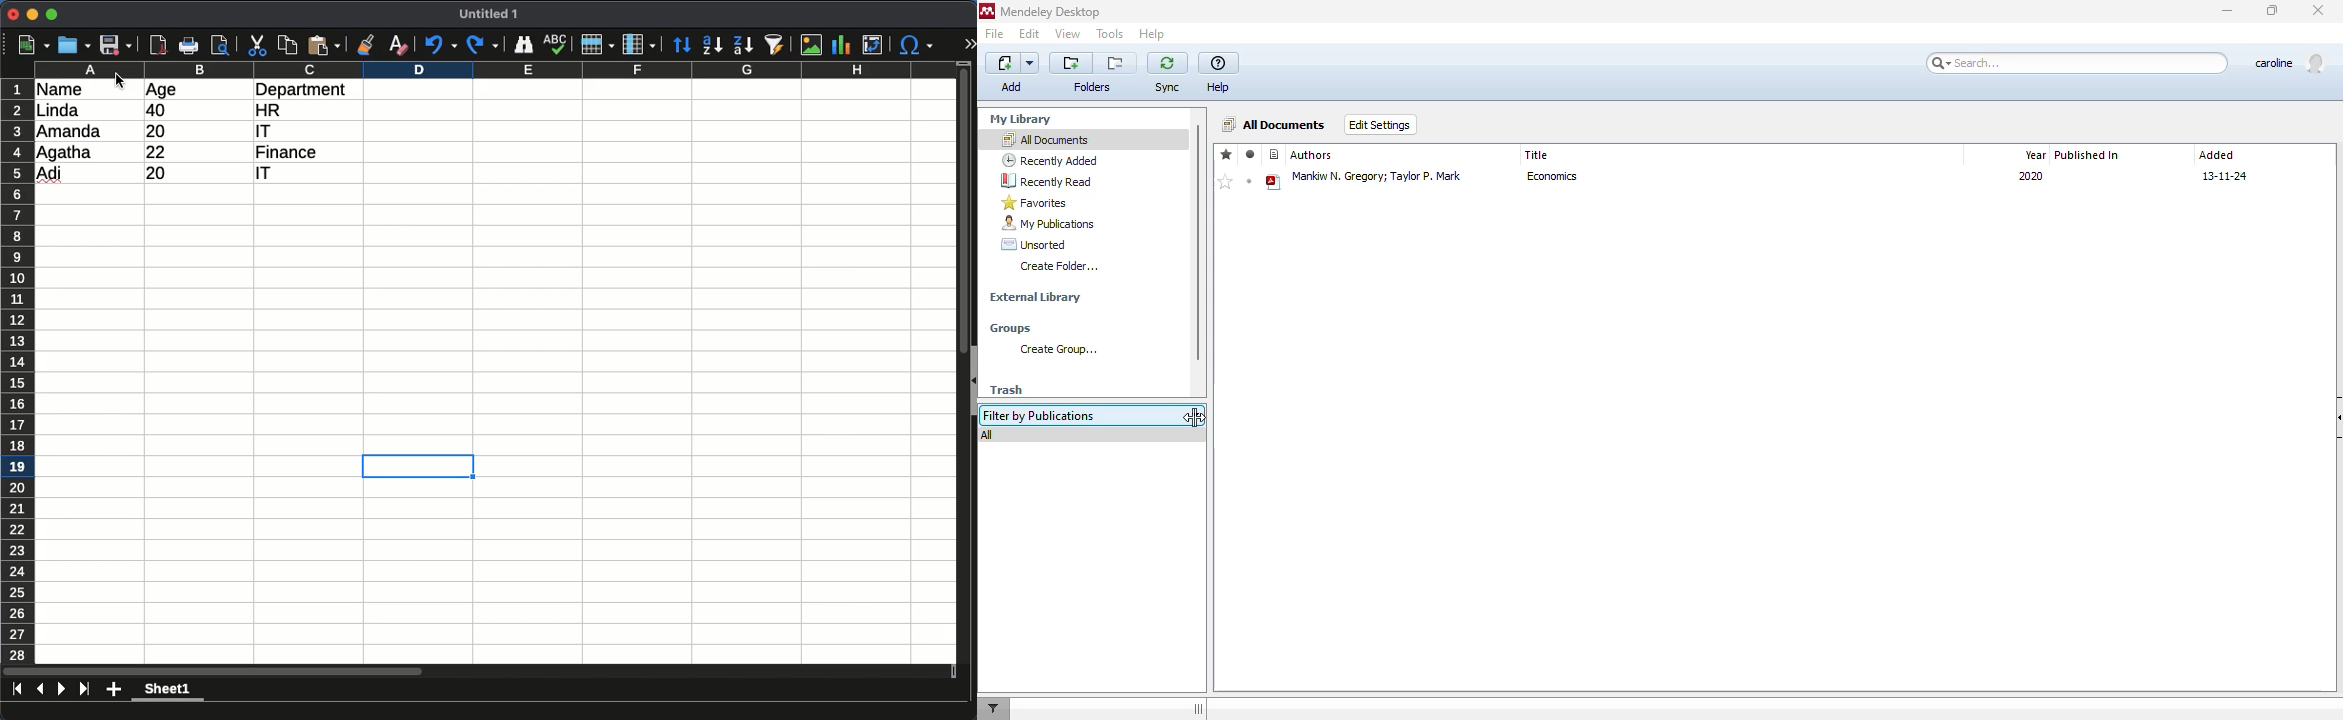 The width and height of the screenshot is (2352, 728). Describe the element at coordinates (1275, 155) in the screenshot. I see `reference type` at that location.